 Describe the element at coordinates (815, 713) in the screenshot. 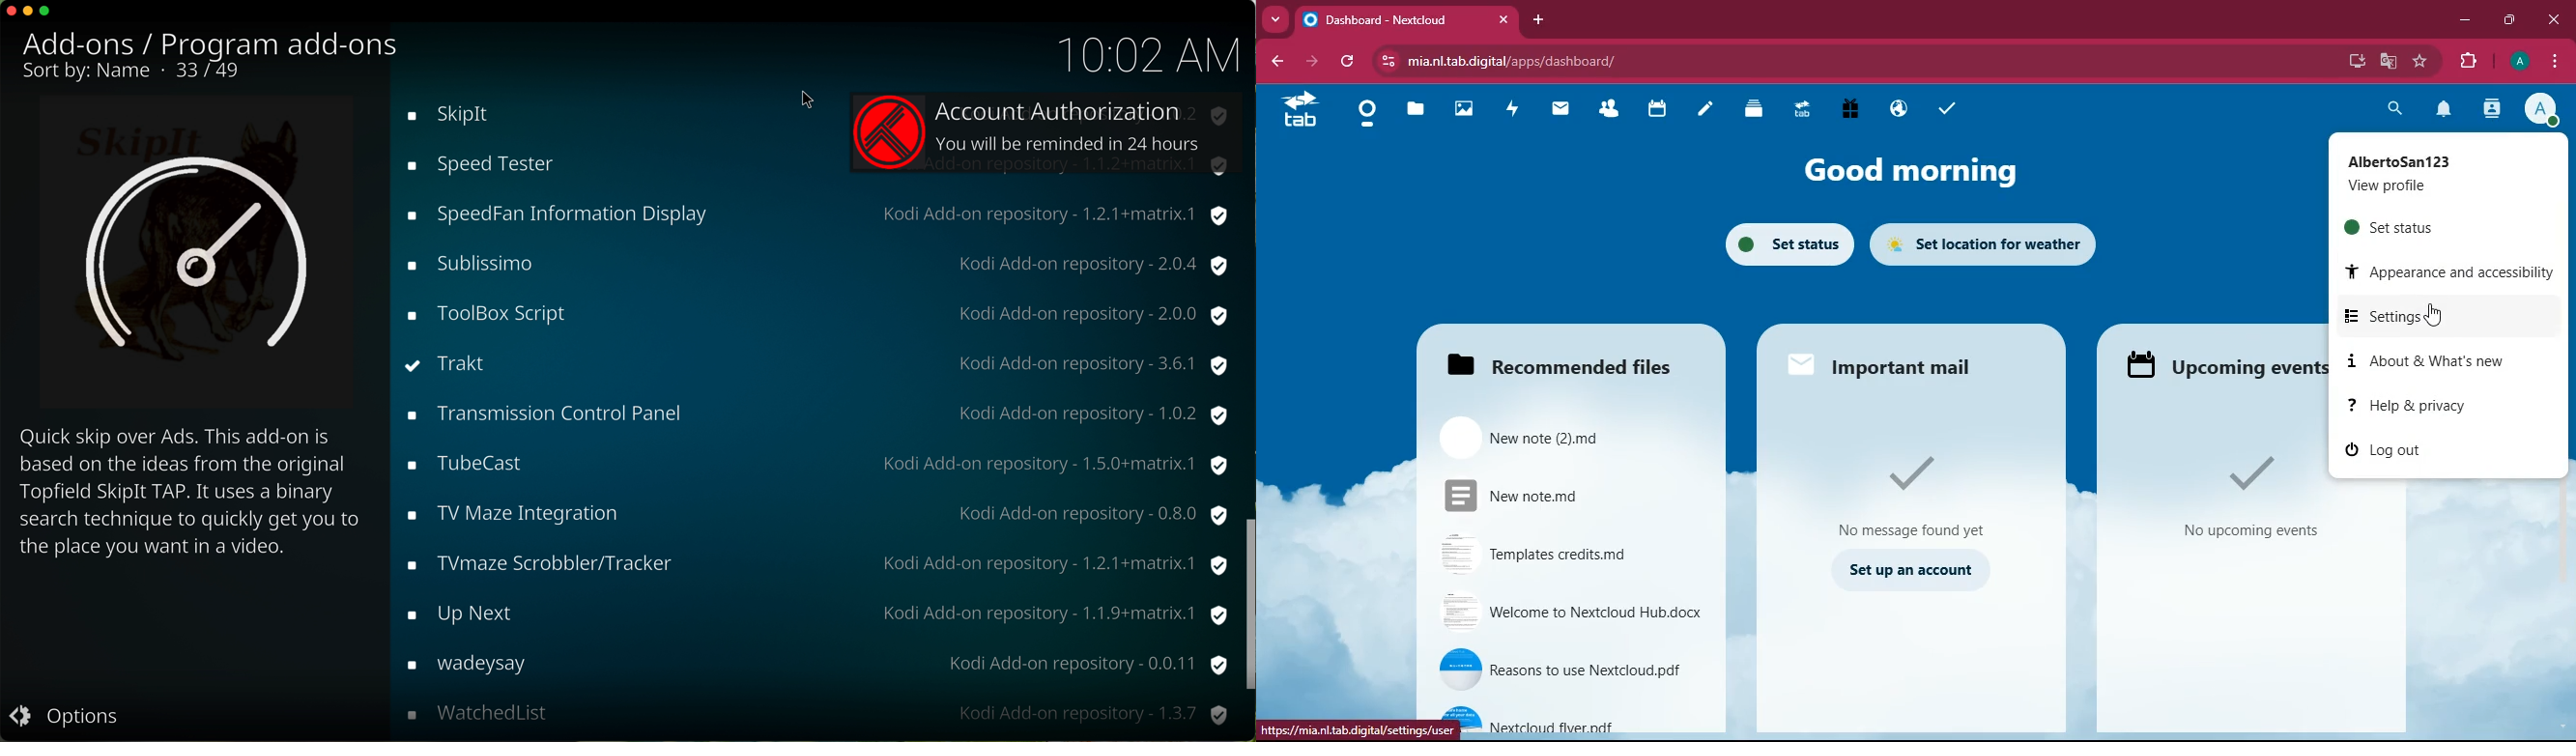

I see `youtube-dl control` at that location.